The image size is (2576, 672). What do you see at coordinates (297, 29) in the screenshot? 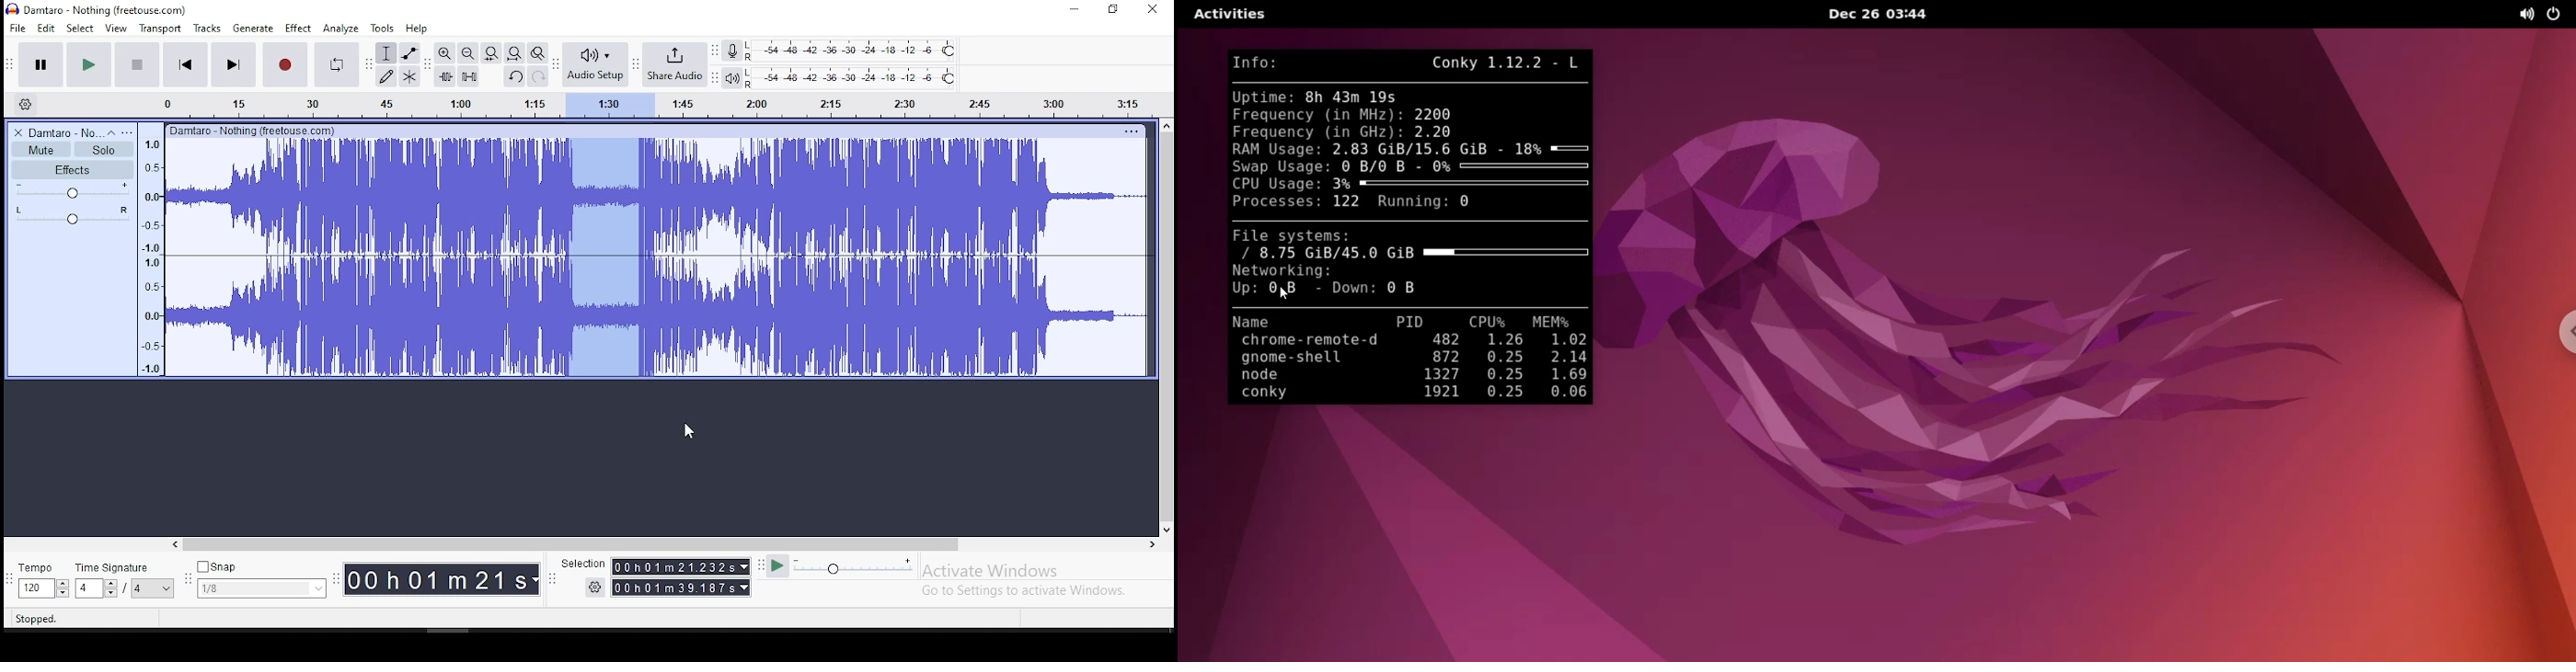
I see `effect` at bounding box center [297, 29].